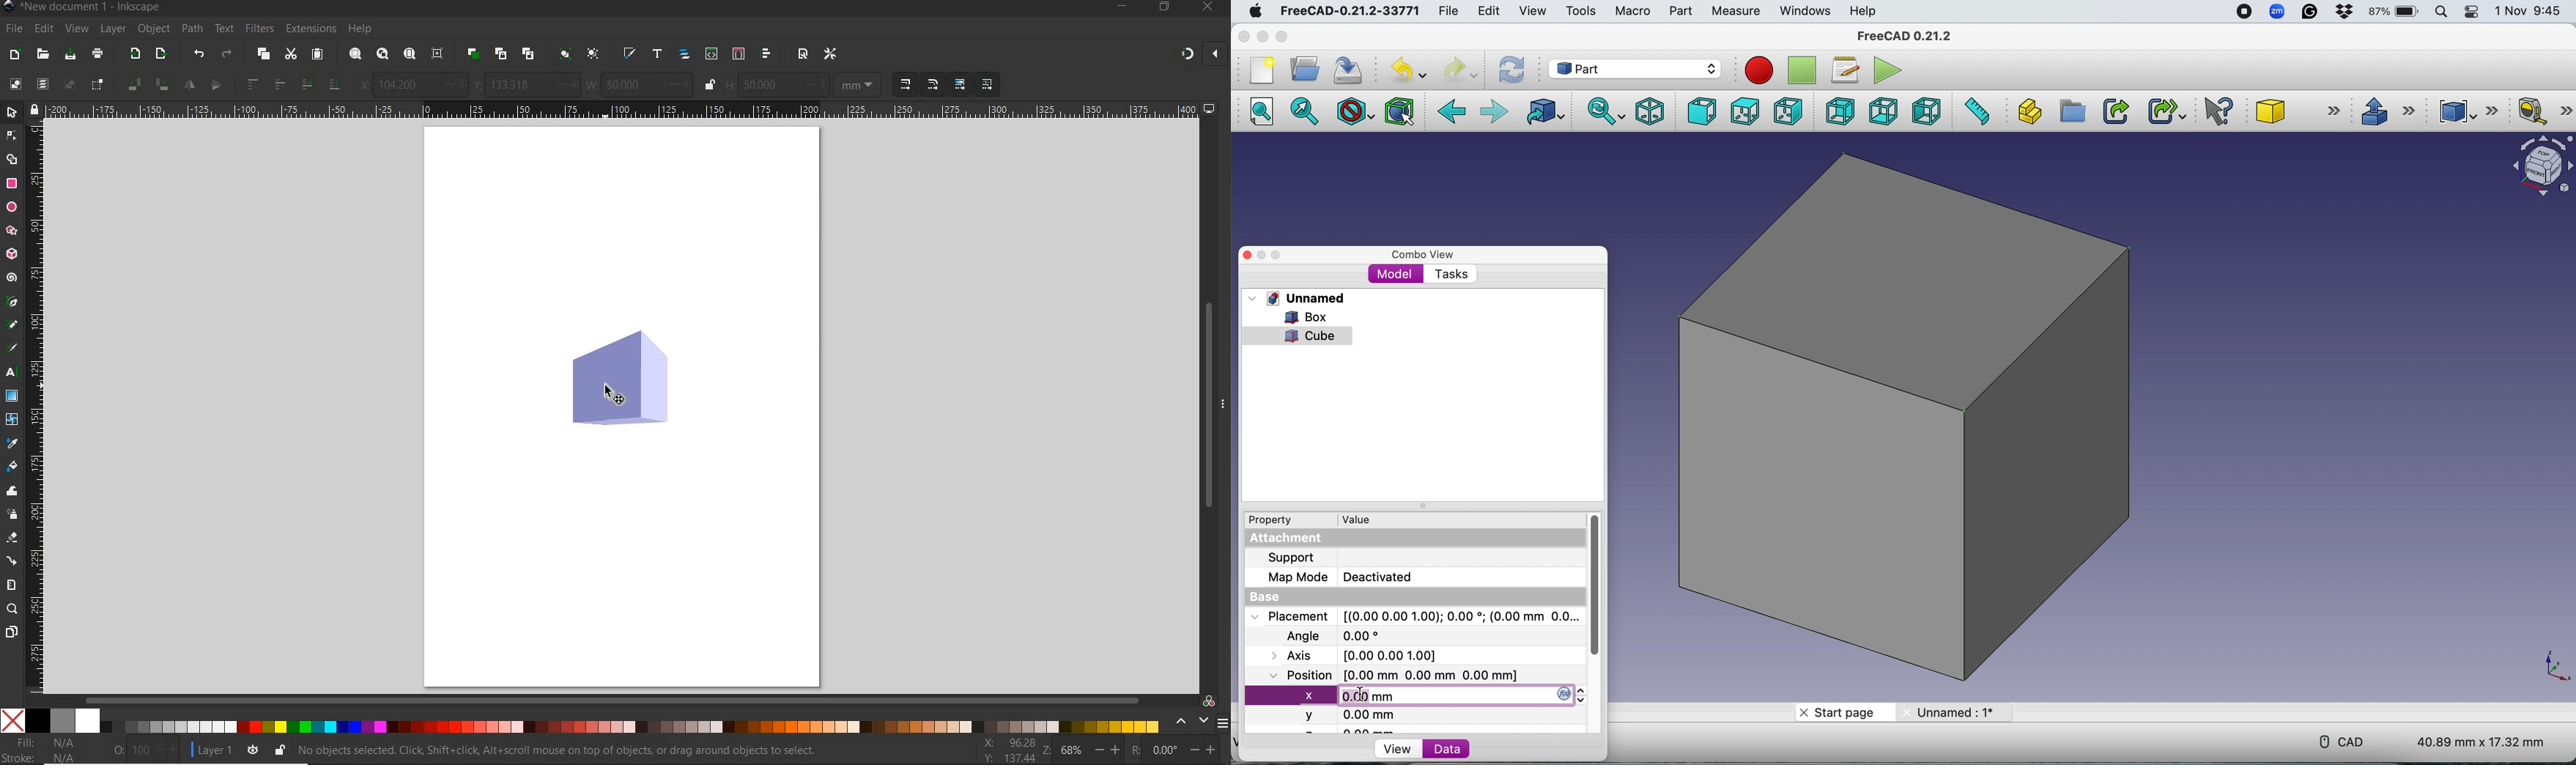  What do you see at coordinates (1121, 7) in the screenshot?
I see `minimize` at bounding box center [1121, 7].